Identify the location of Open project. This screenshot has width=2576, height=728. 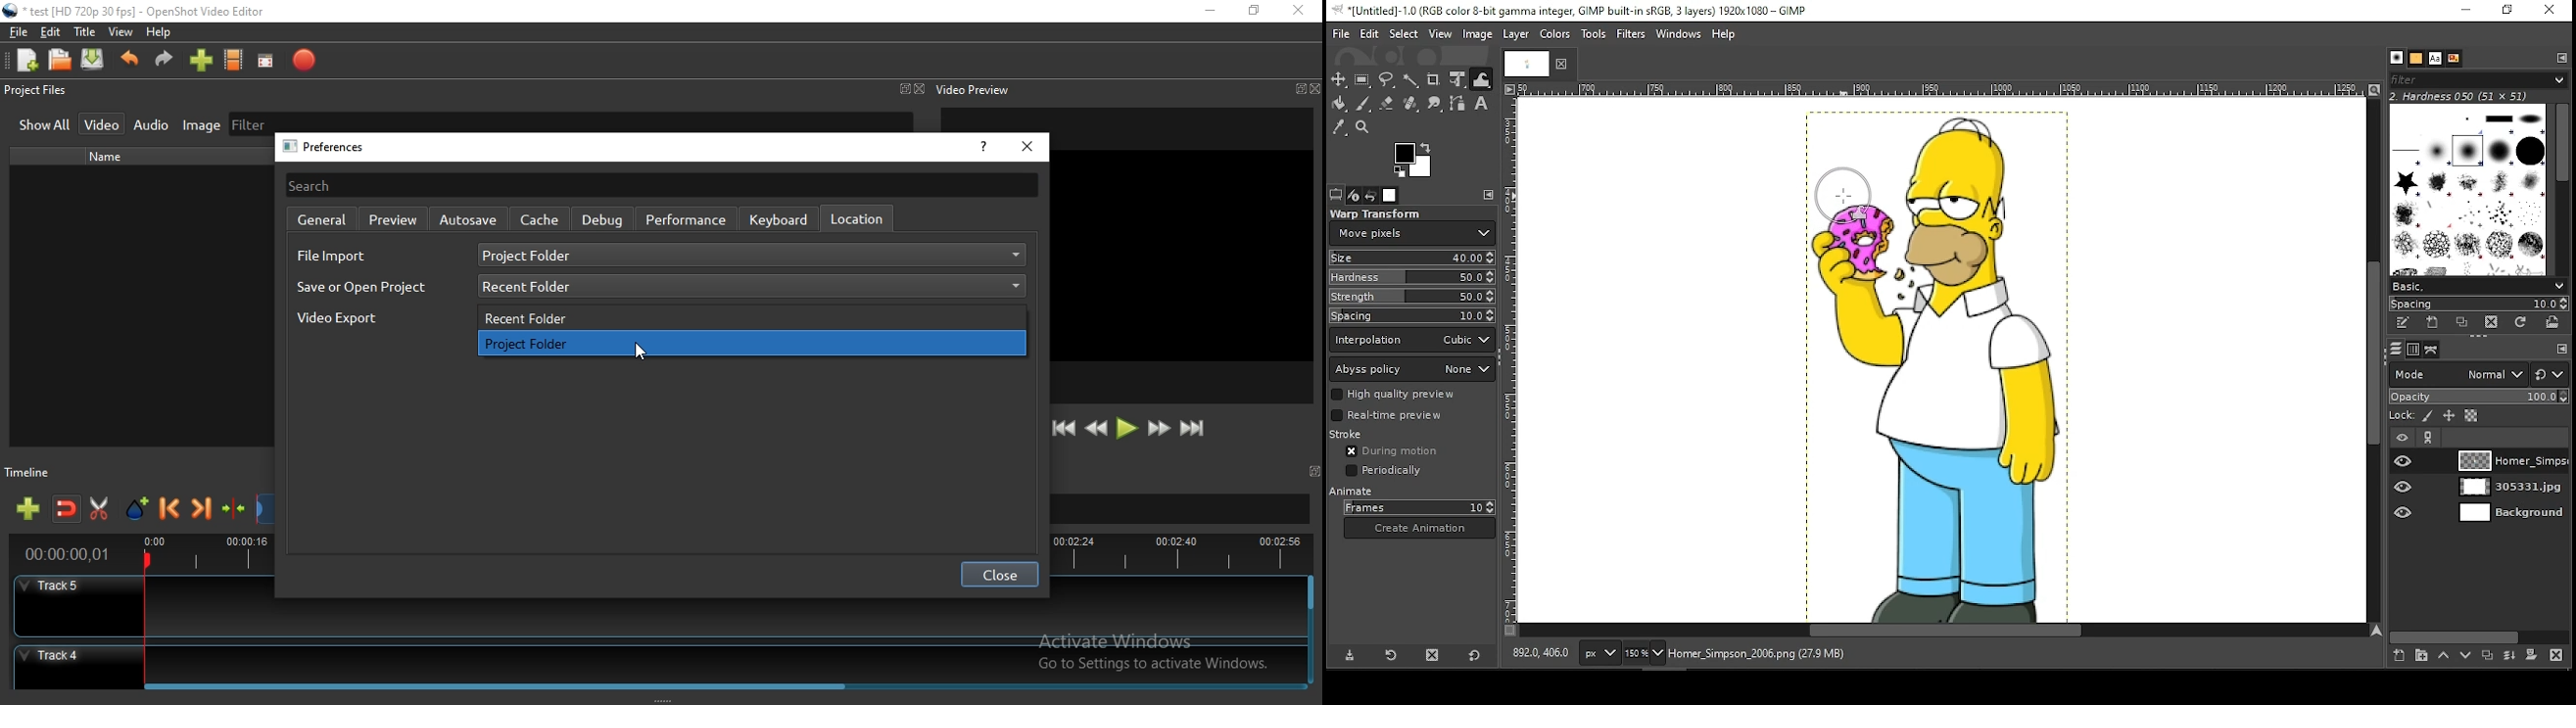
(61, 61).